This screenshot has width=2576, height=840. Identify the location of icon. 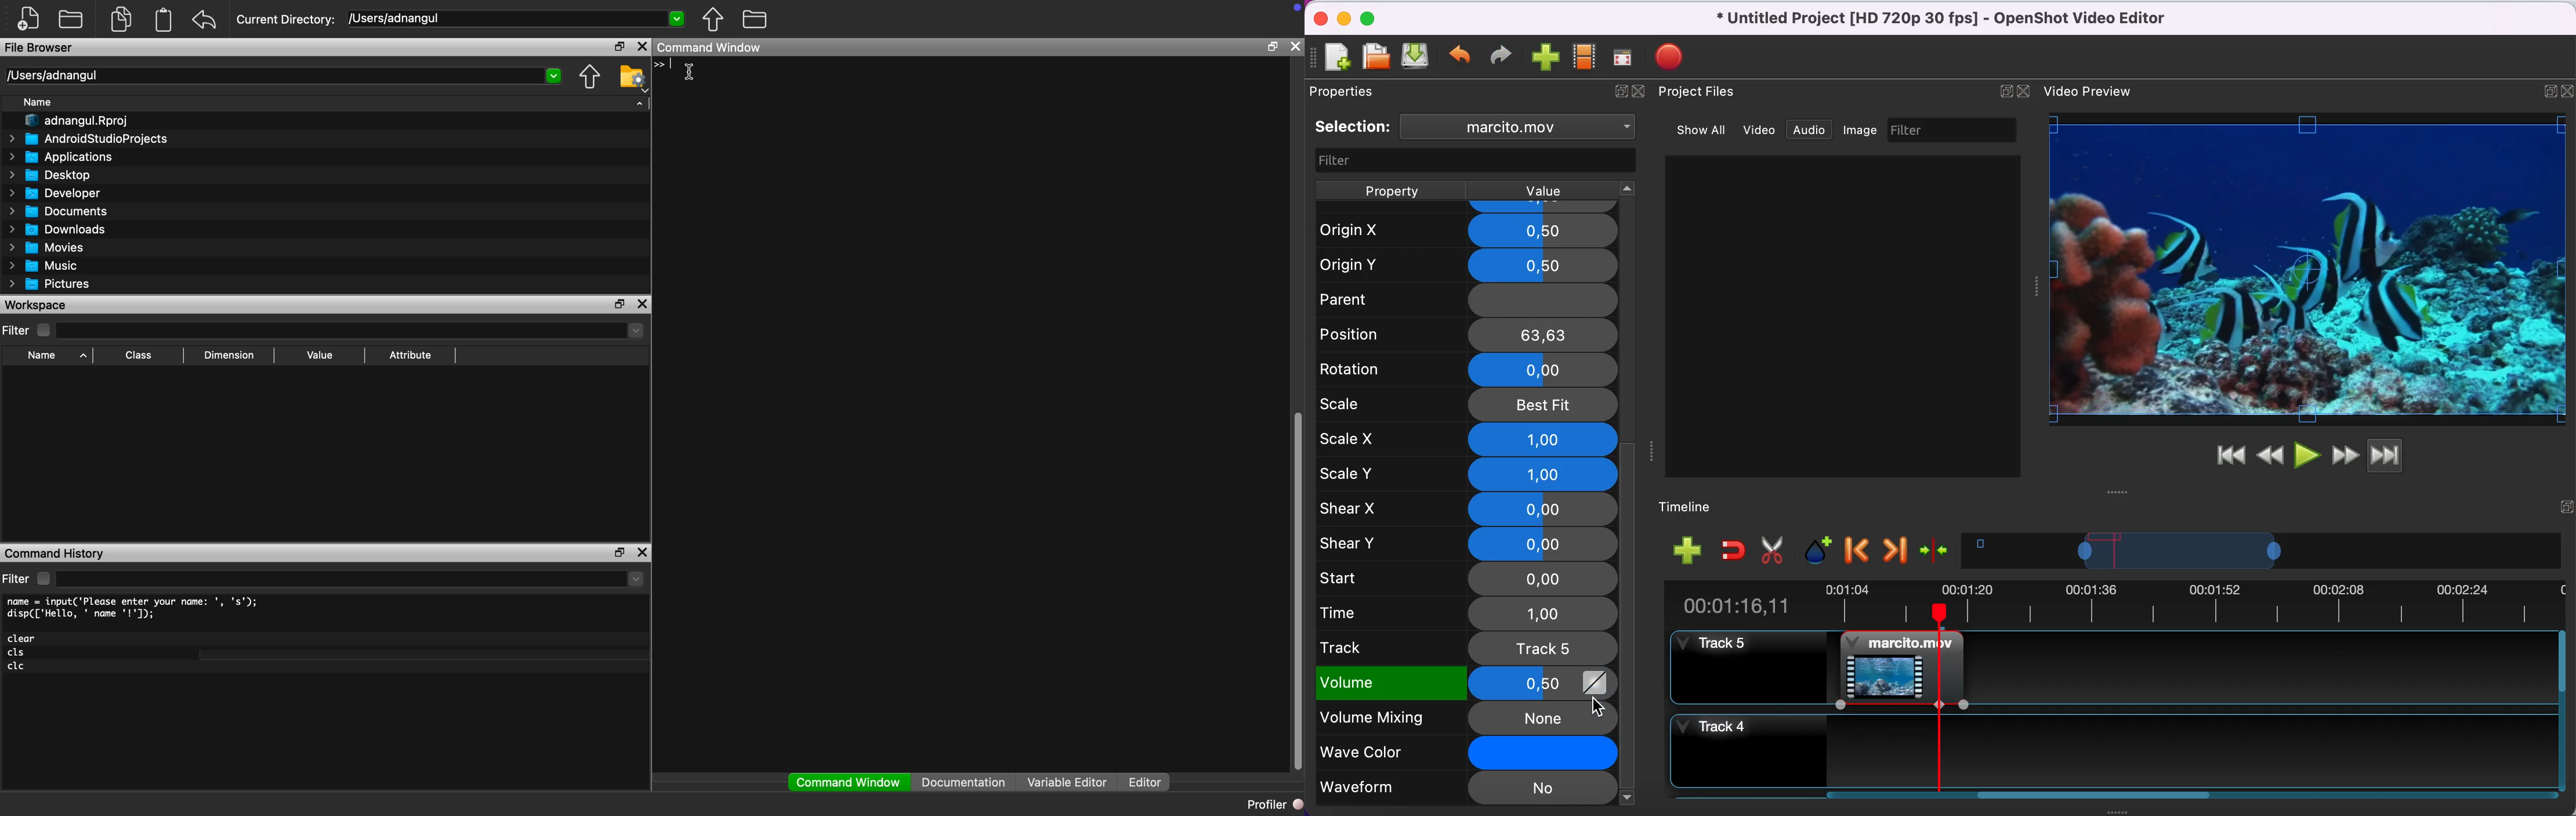
(1298, 7).